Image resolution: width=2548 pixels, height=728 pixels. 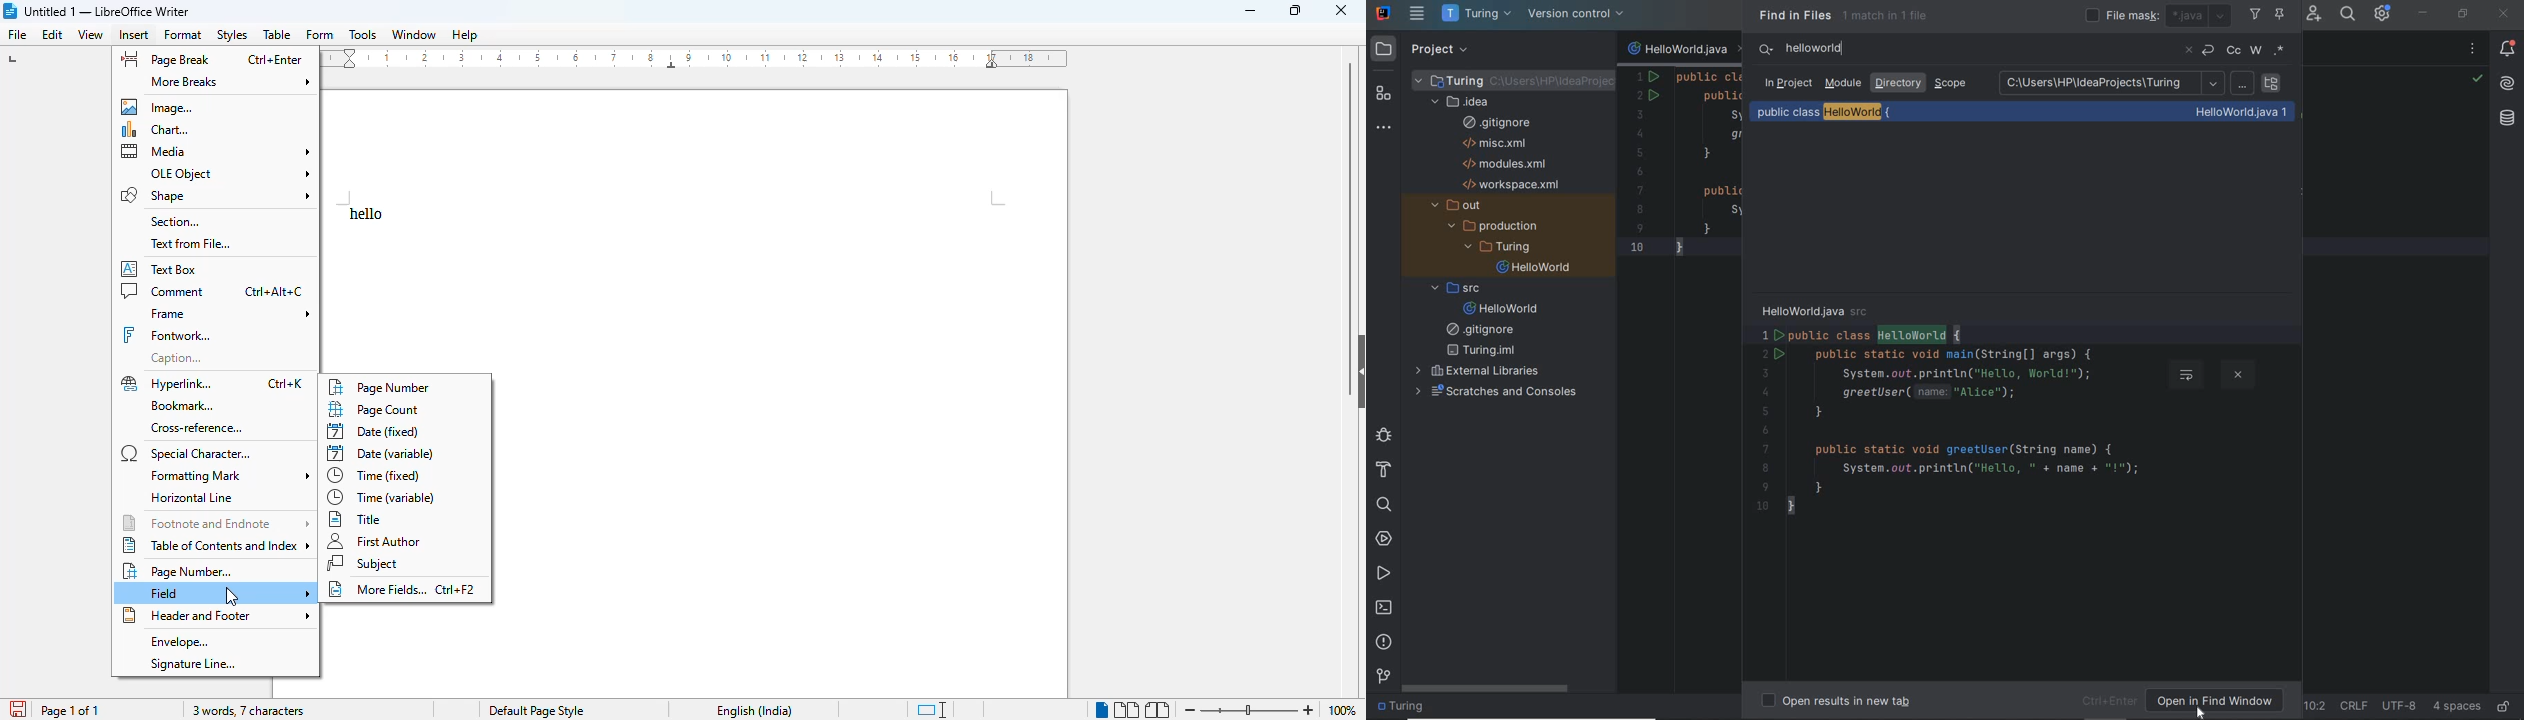 I want to click on cursor, so click(x=229, y=596).